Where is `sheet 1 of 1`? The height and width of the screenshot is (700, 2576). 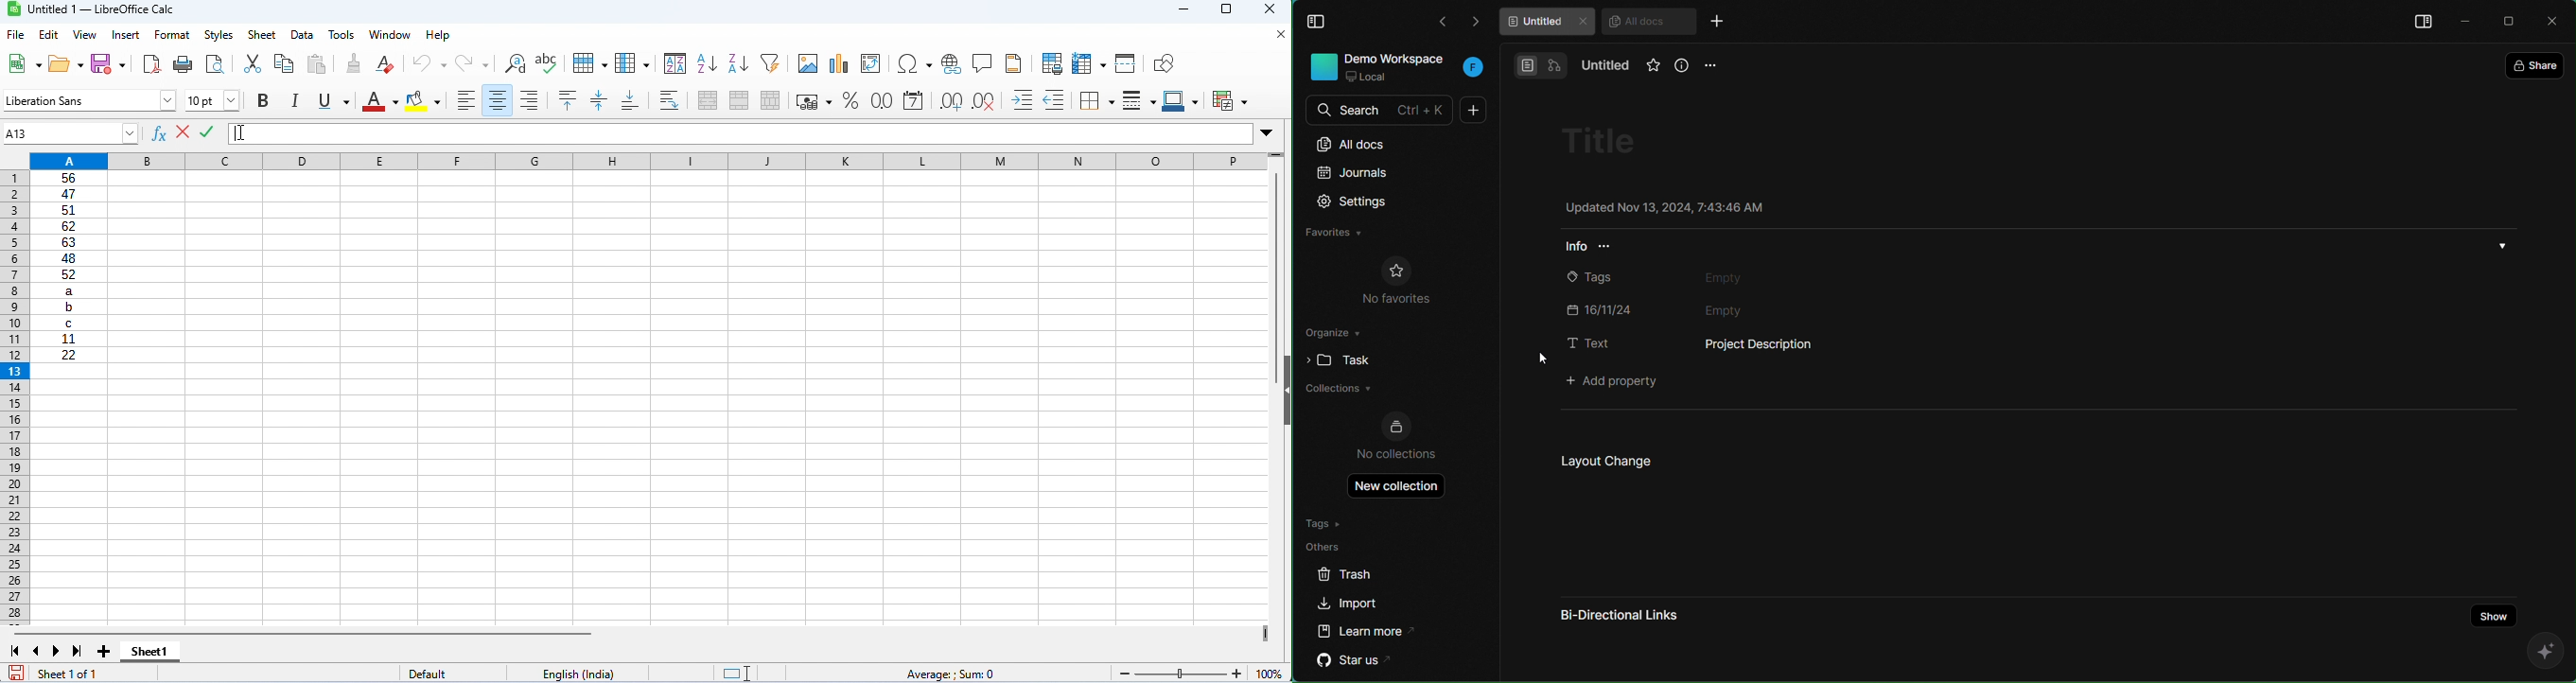 sheet 1 of 1 is located at coordinates (92, 673).